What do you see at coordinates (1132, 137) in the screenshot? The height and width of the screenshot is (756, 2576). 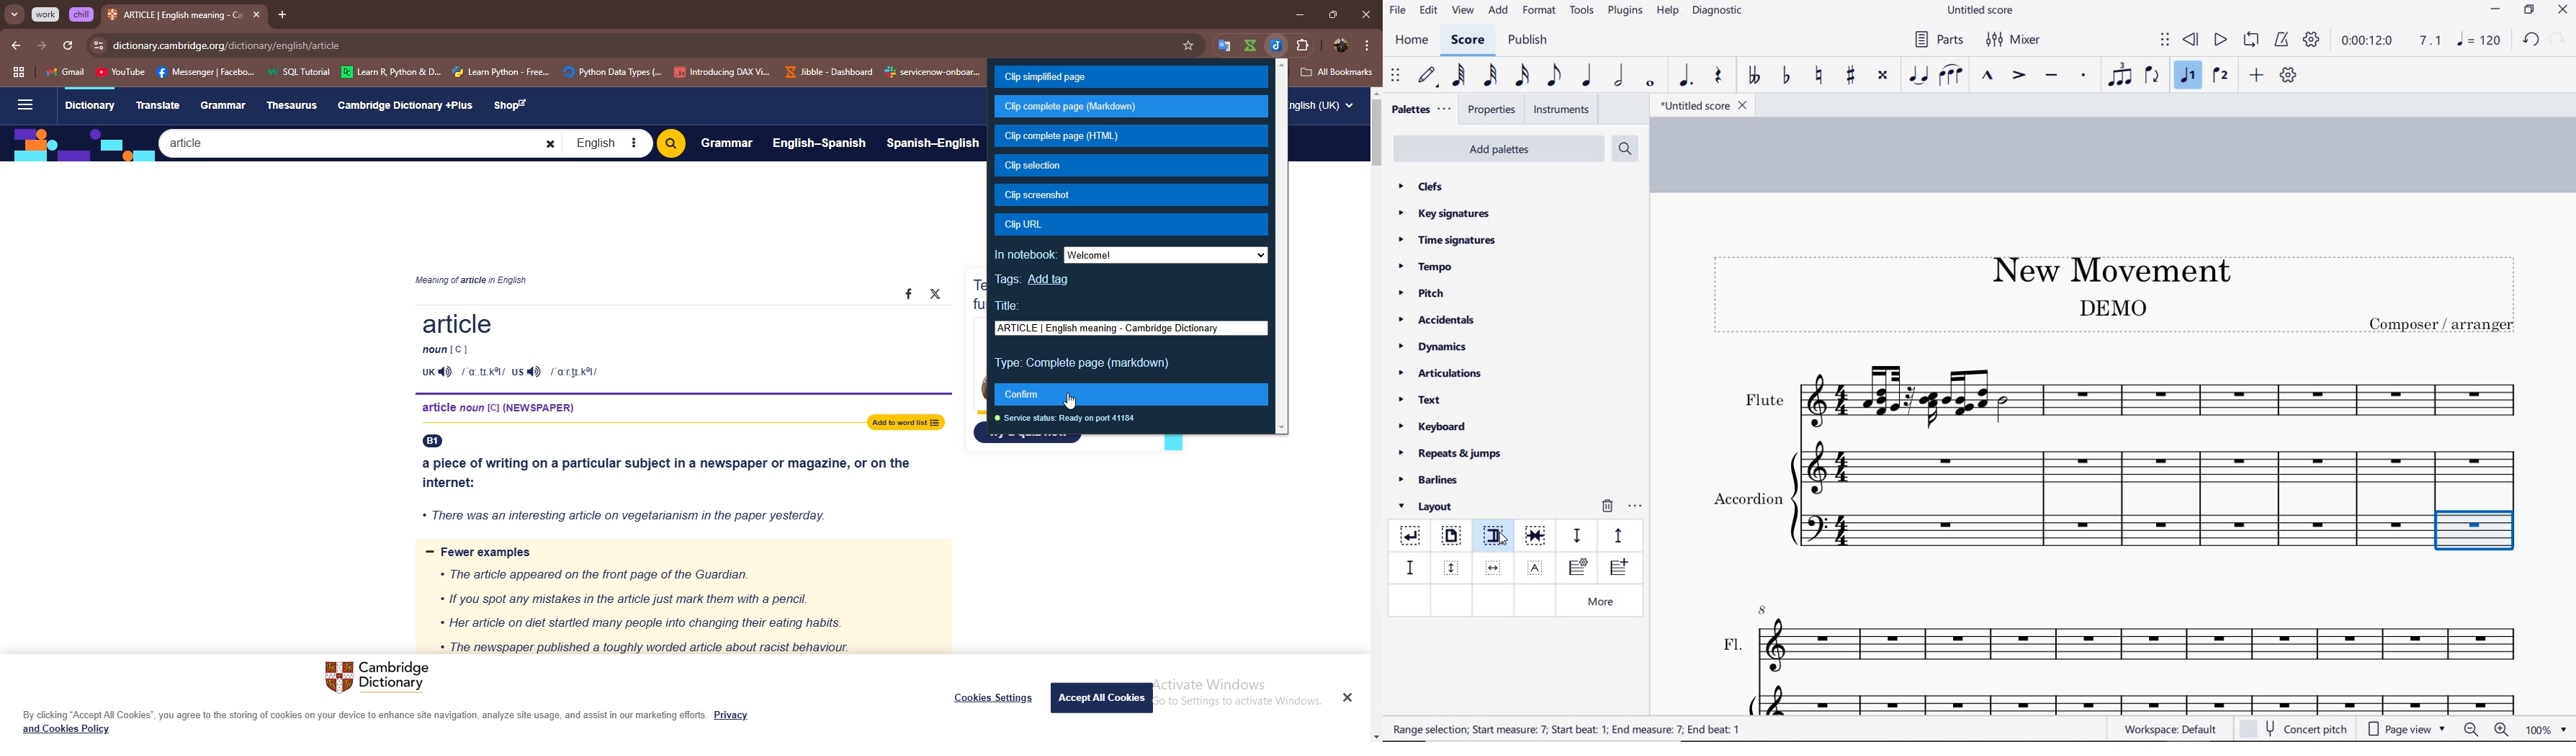 I see `clip complete page (html)` at bounding box center [1132, 137].